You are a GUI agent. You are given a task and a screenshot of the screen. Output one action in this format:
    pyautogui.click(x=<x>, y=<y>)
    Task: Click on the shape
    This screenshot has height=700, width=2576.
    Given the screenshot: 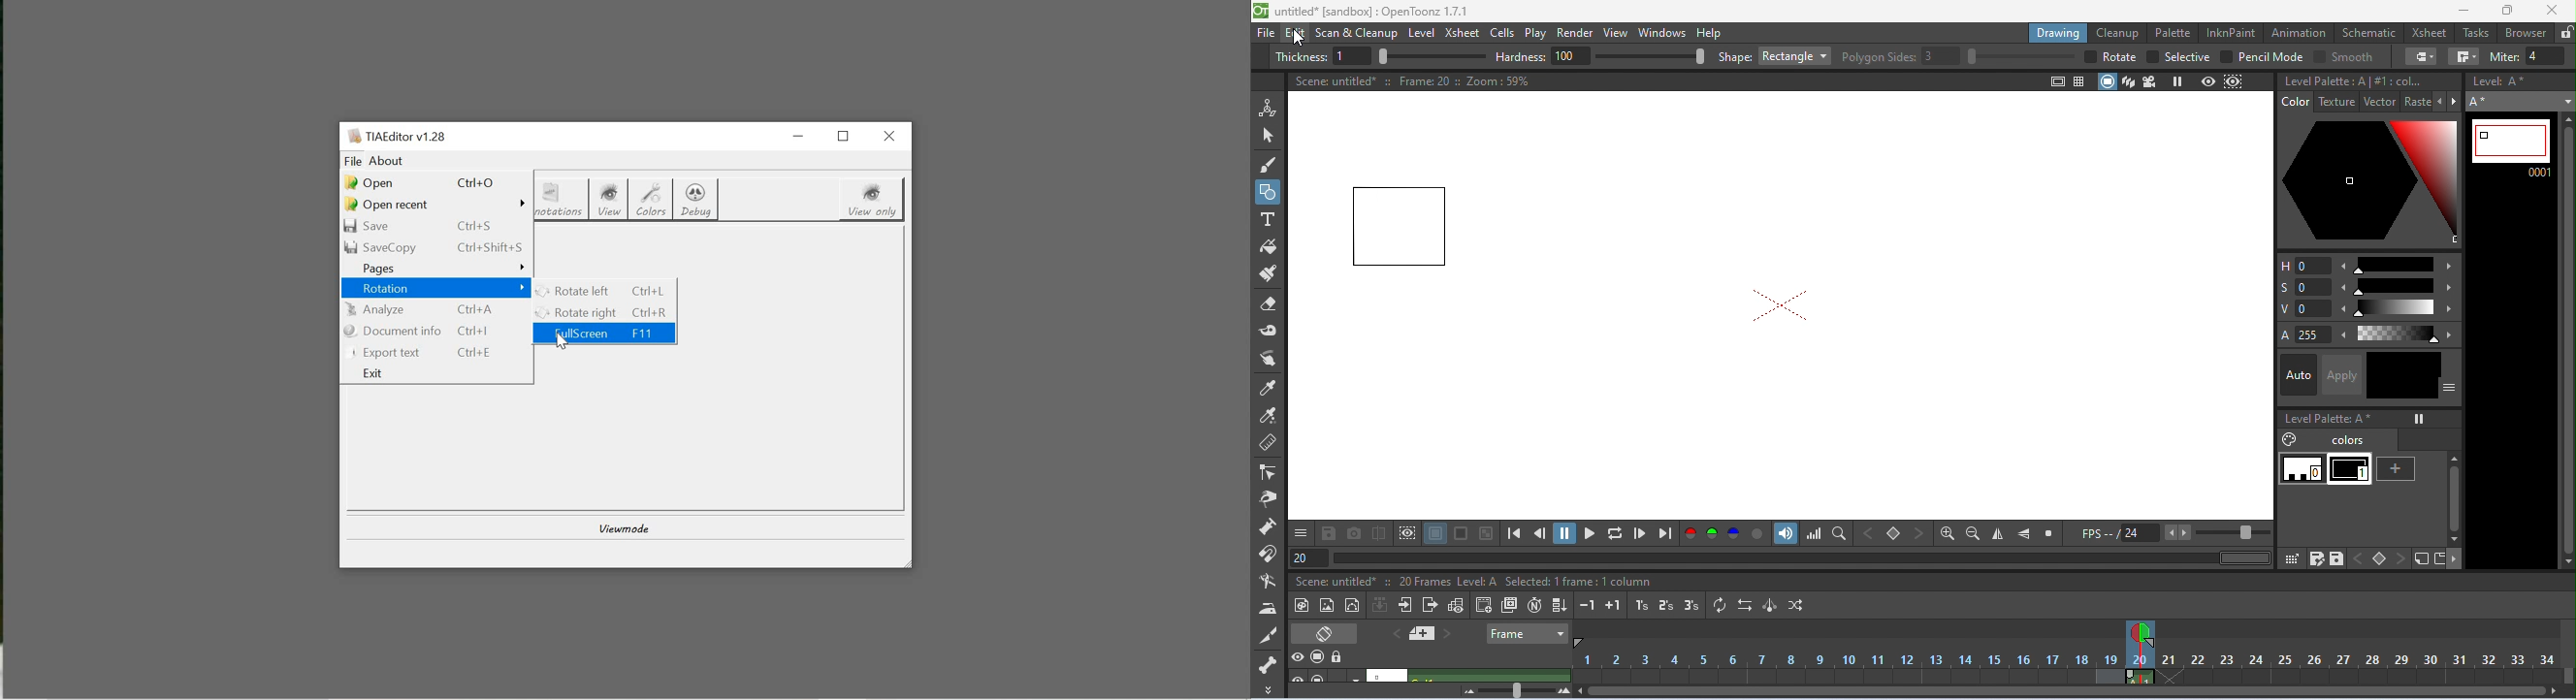 What is the action you would take?
    pyautogui.click(x=1735, y=56)
    